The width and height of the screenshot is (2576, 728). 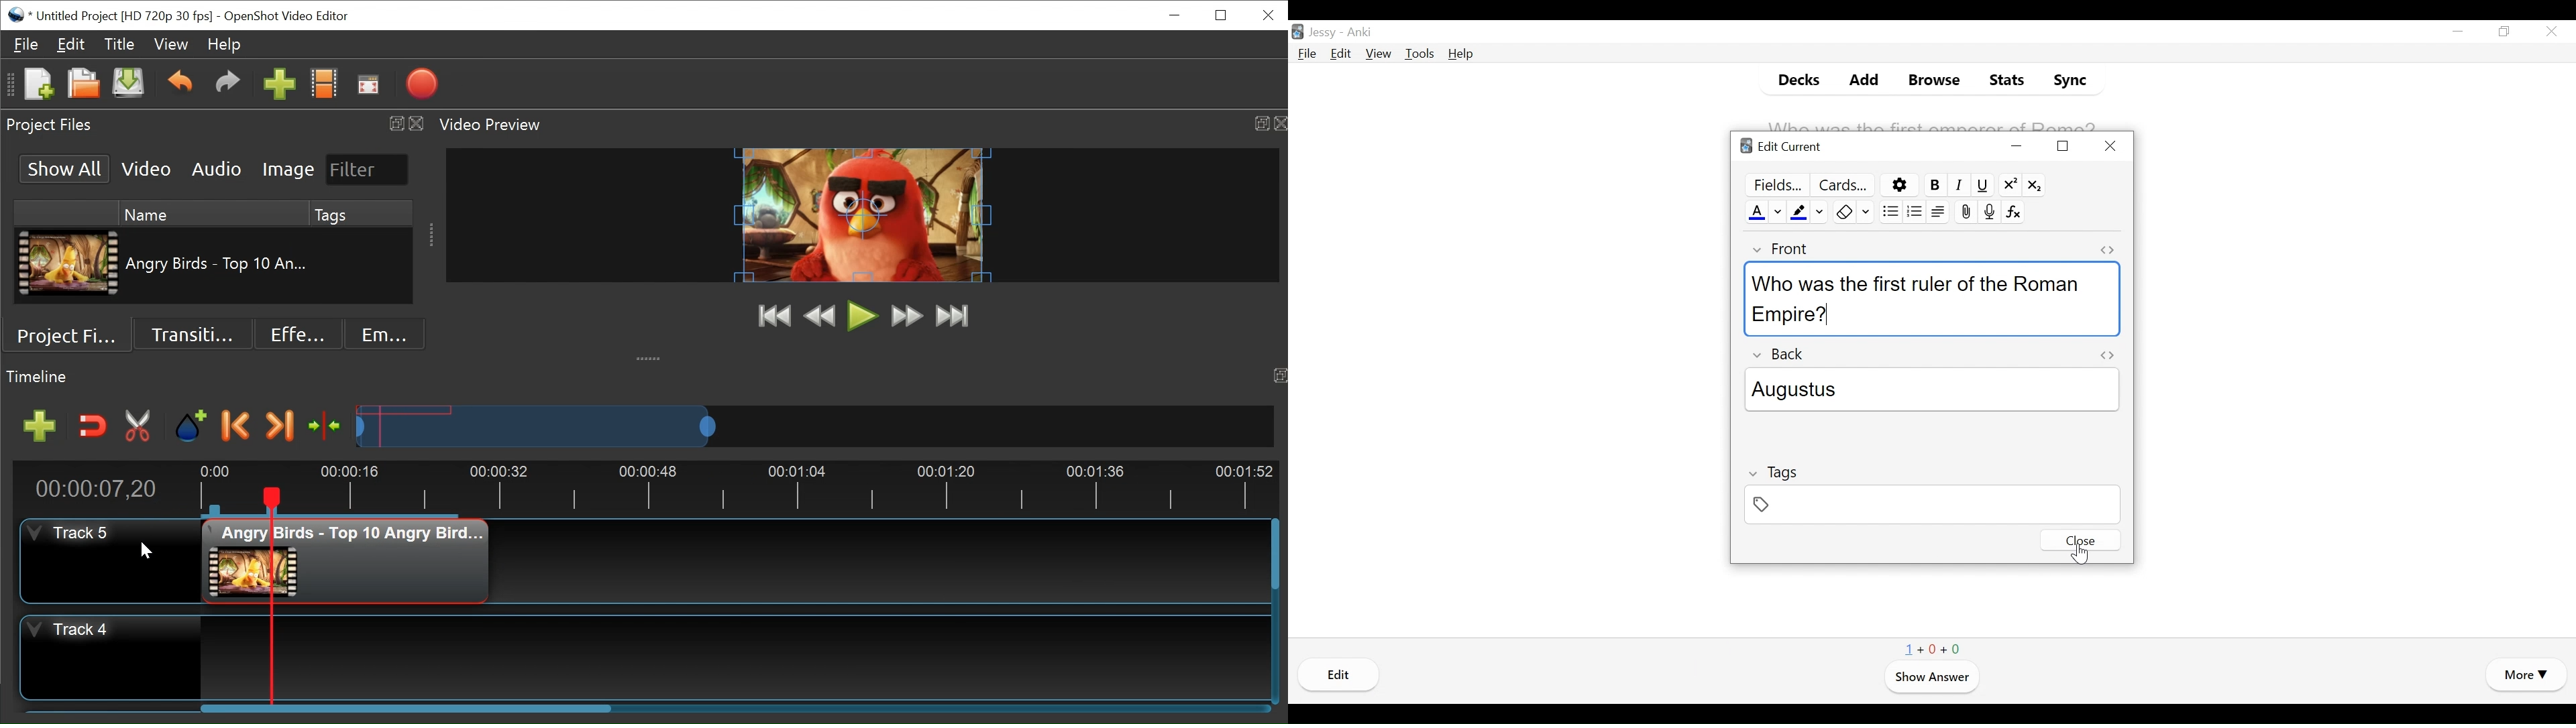 I want to click on Text Color, so click(x=1756, y=211).